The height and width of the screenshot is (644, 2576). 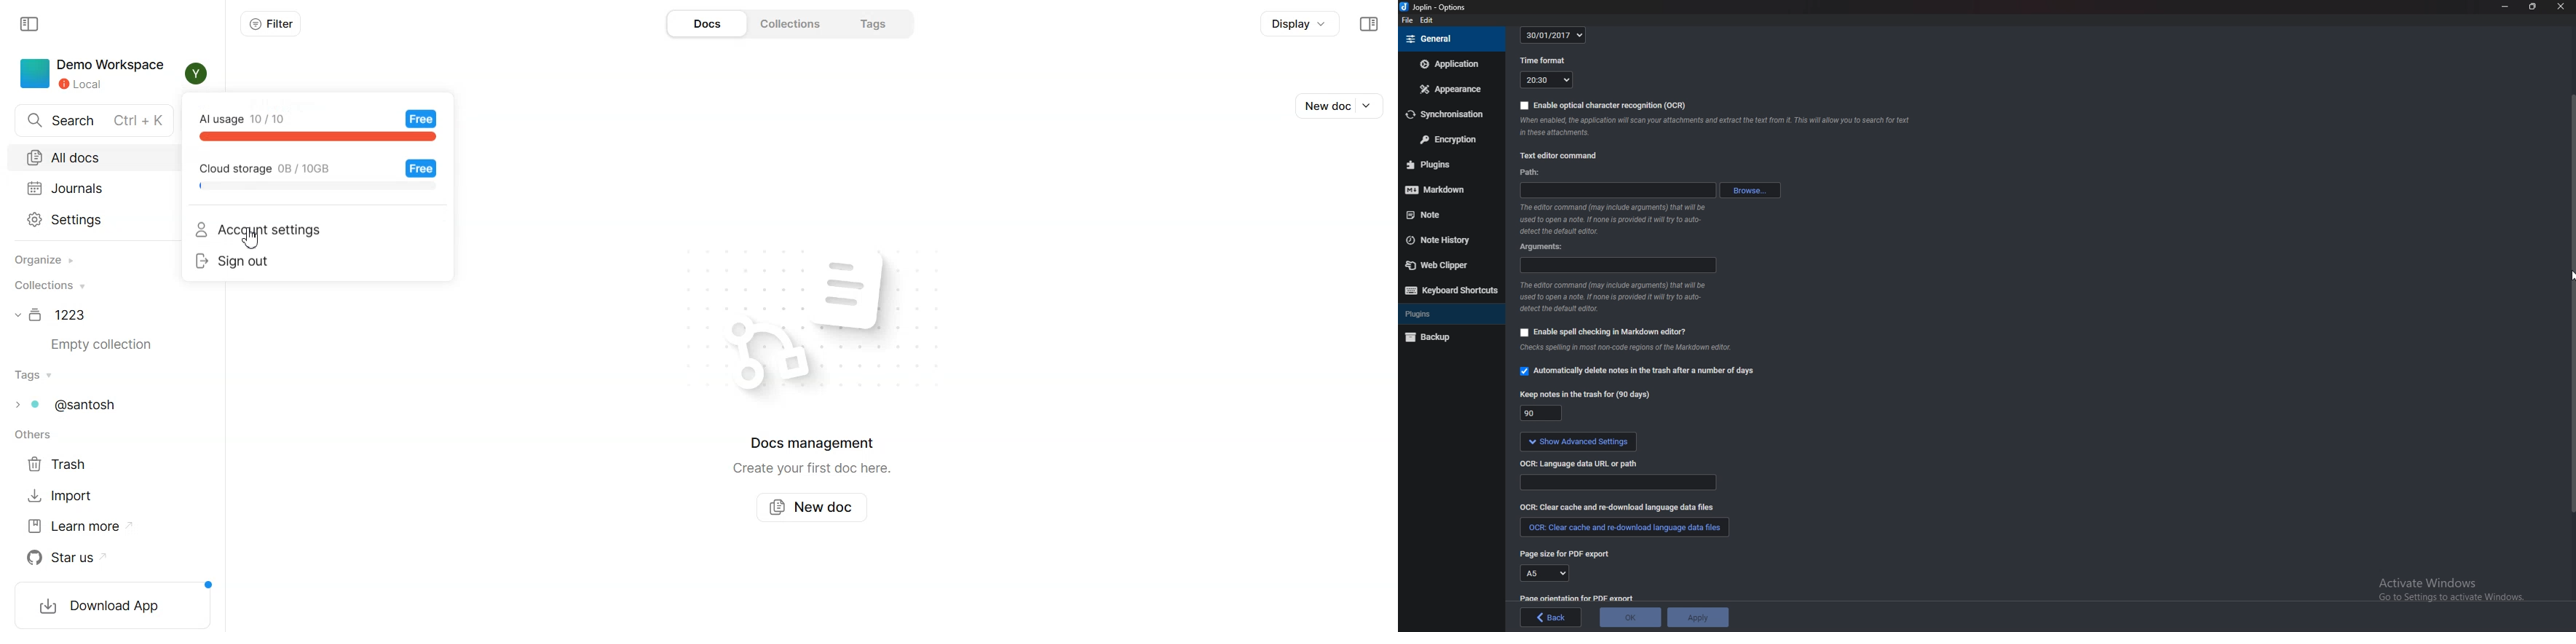 What do you see at coordinates (1546, 573) in the screenshot?
I see `A5` at bounding box center [1546, 573].